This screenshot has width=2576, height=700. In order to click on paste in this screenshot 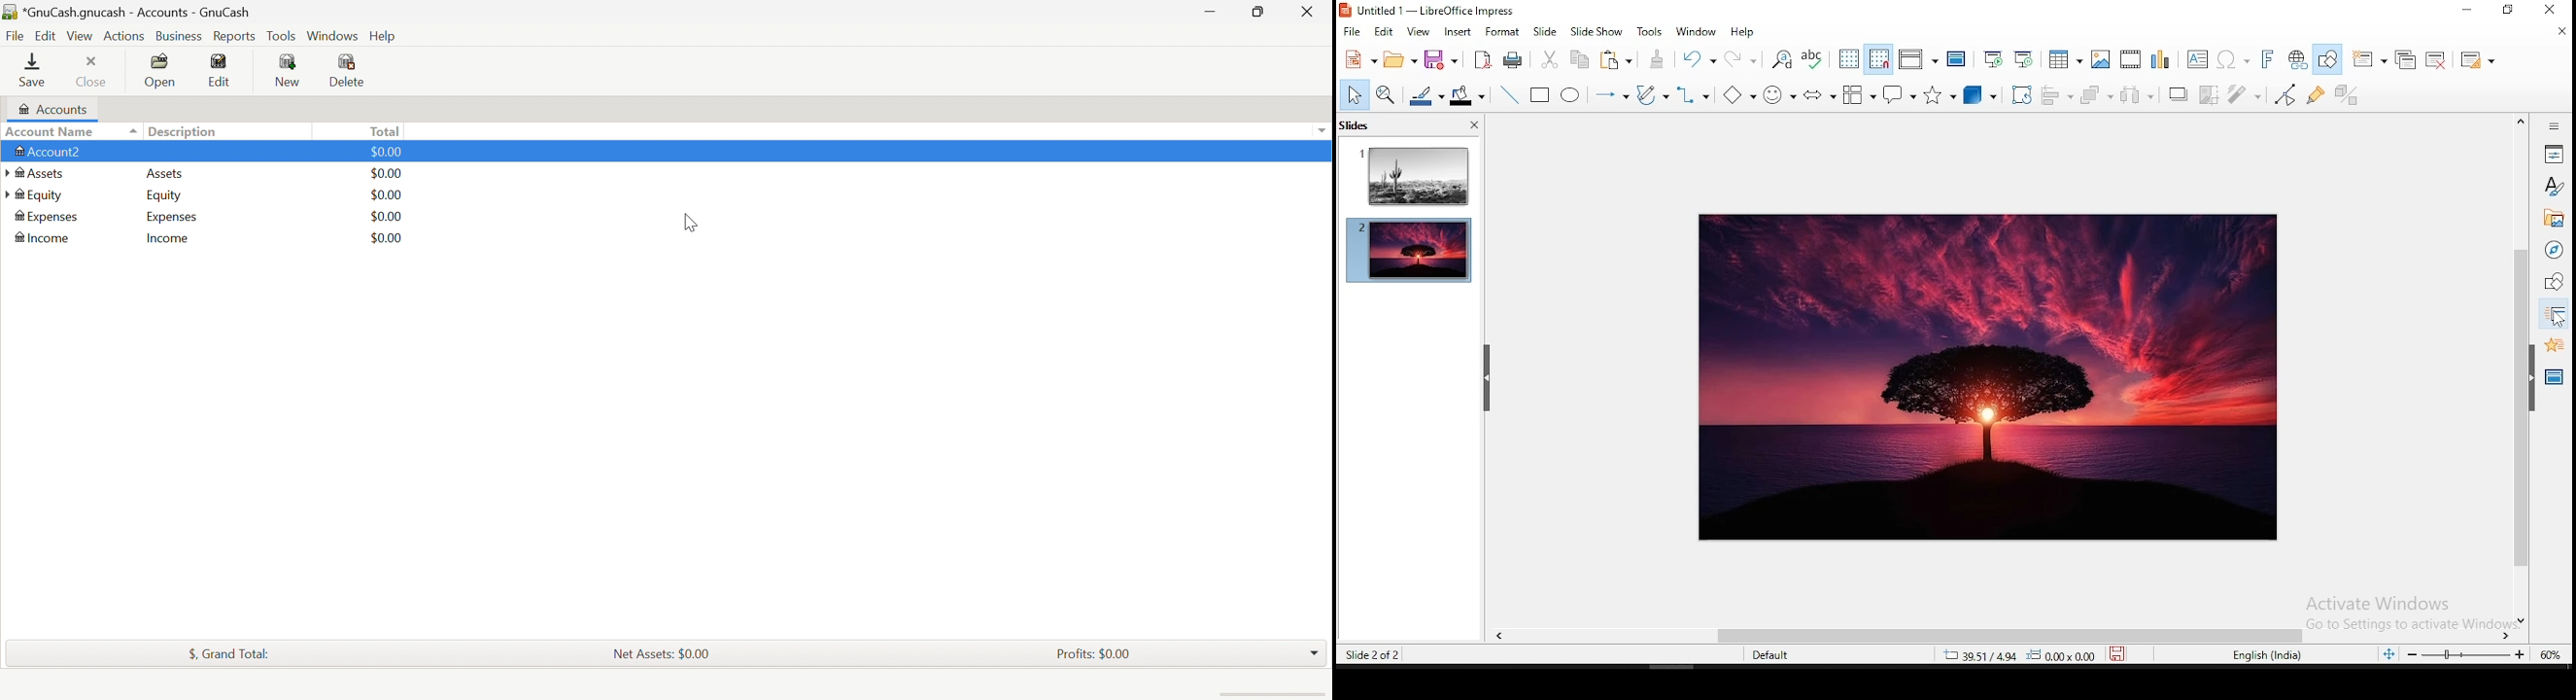, I will do `click(1658, 57)`.